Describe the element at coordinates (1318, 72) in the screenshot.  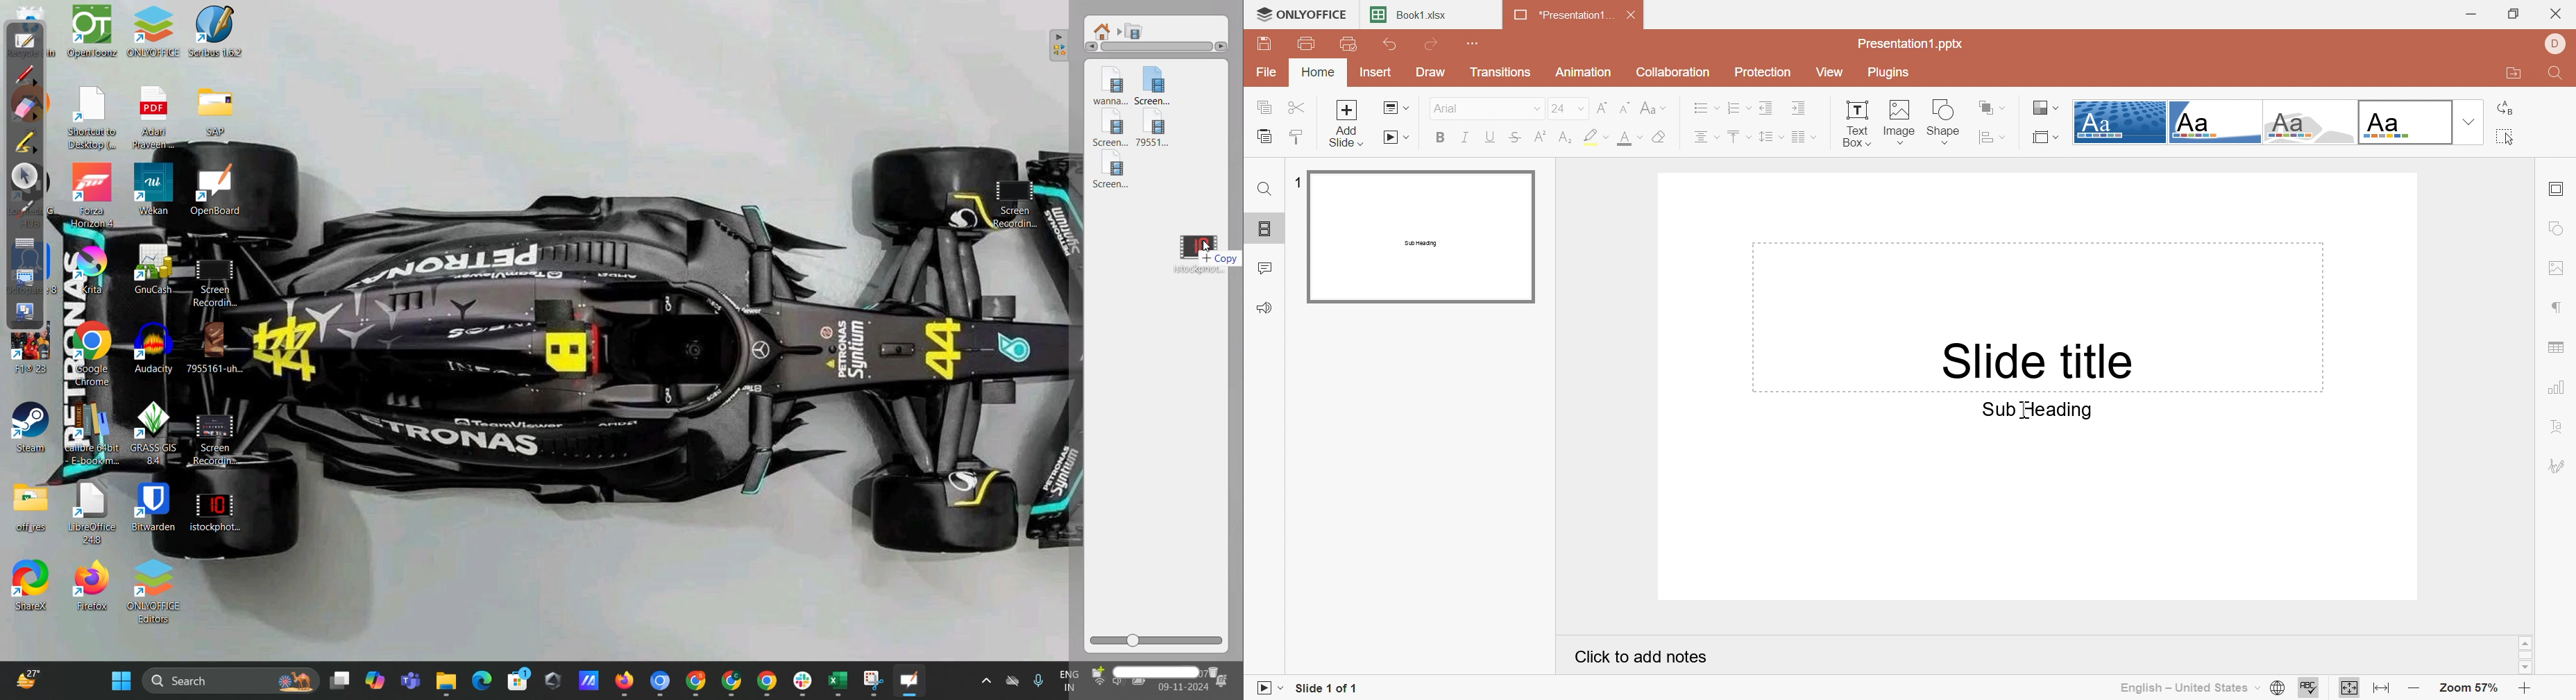
I see `Home` at that location.